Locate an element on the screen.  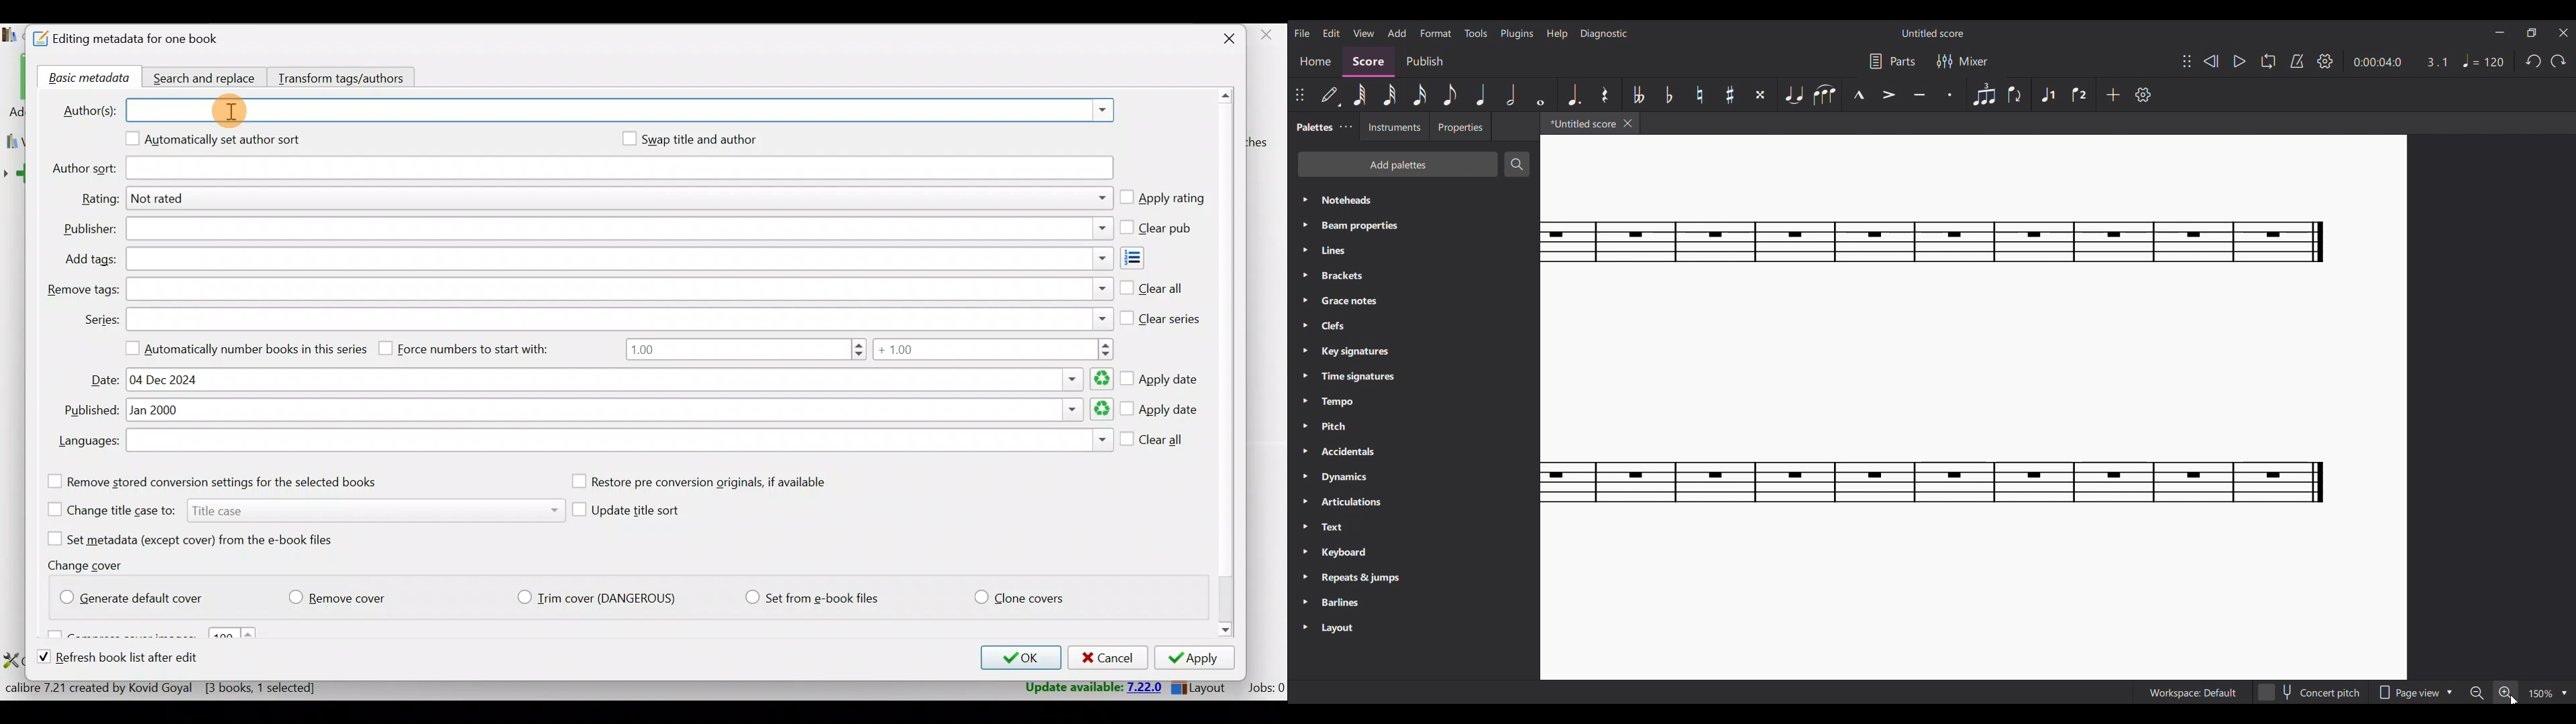
Zoom options is located at coordinates (2561, 693).